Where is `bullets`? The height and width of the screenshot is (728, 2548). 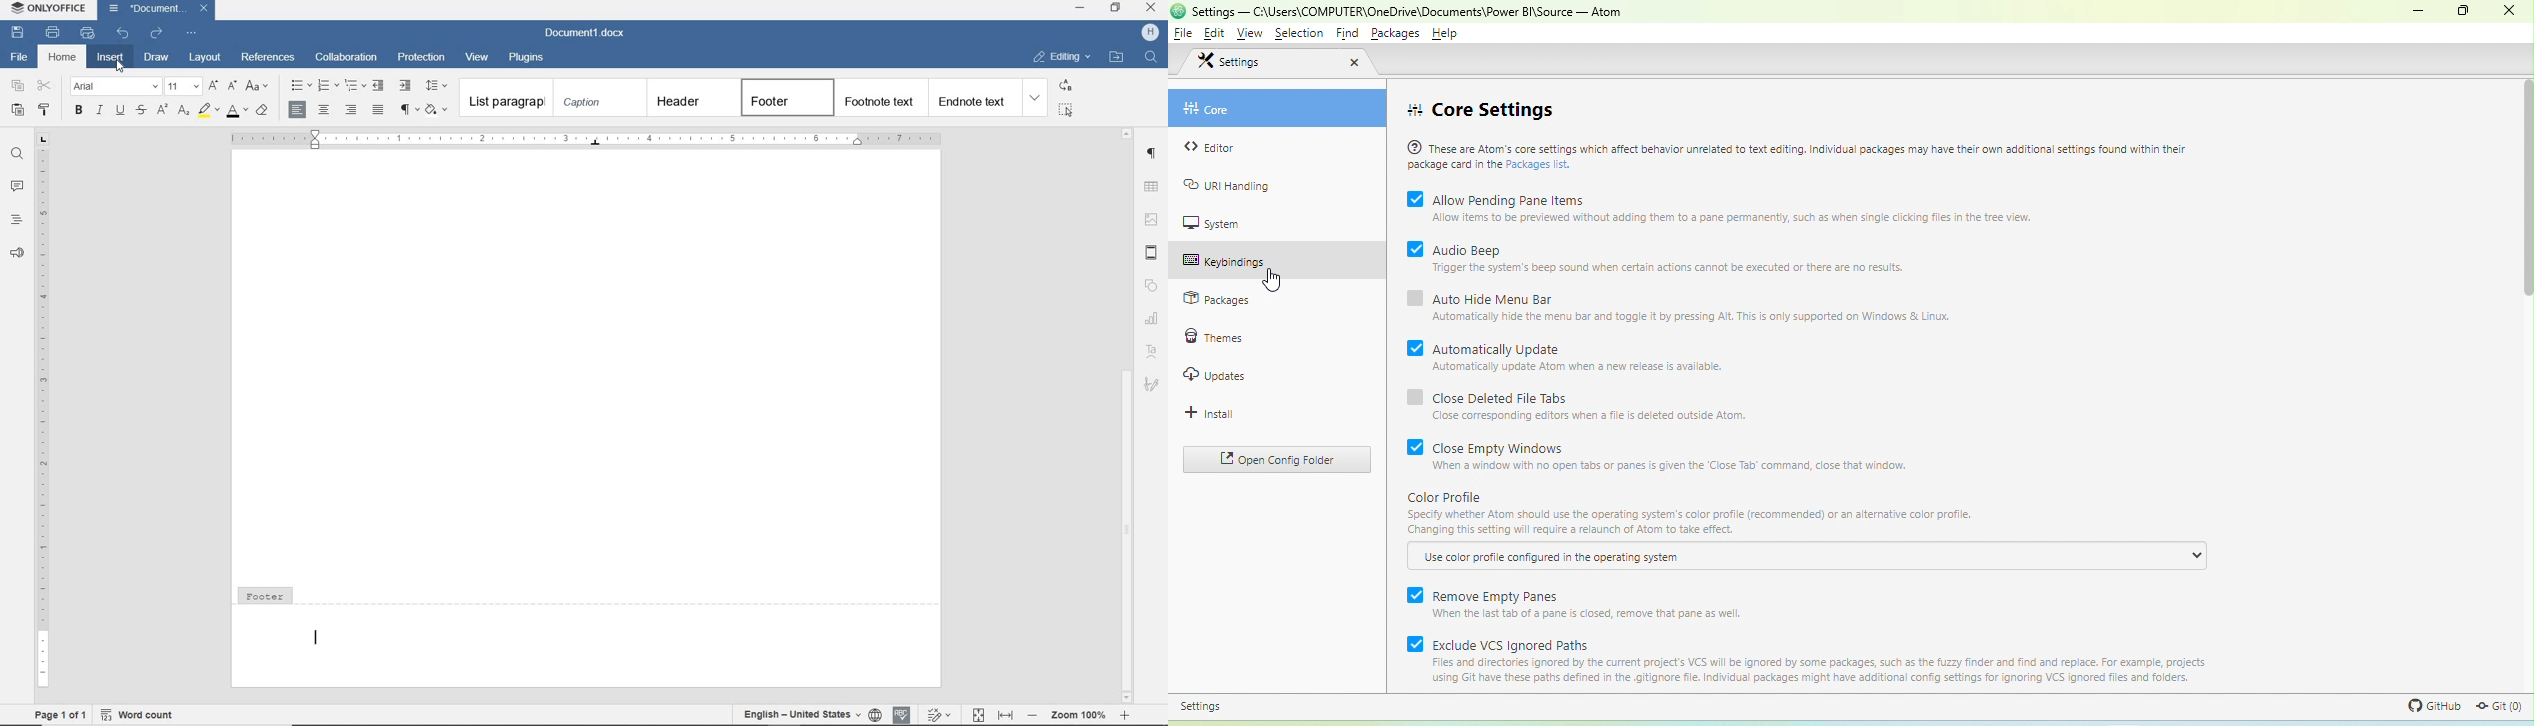
bullets is located at coordinates (299, 85).